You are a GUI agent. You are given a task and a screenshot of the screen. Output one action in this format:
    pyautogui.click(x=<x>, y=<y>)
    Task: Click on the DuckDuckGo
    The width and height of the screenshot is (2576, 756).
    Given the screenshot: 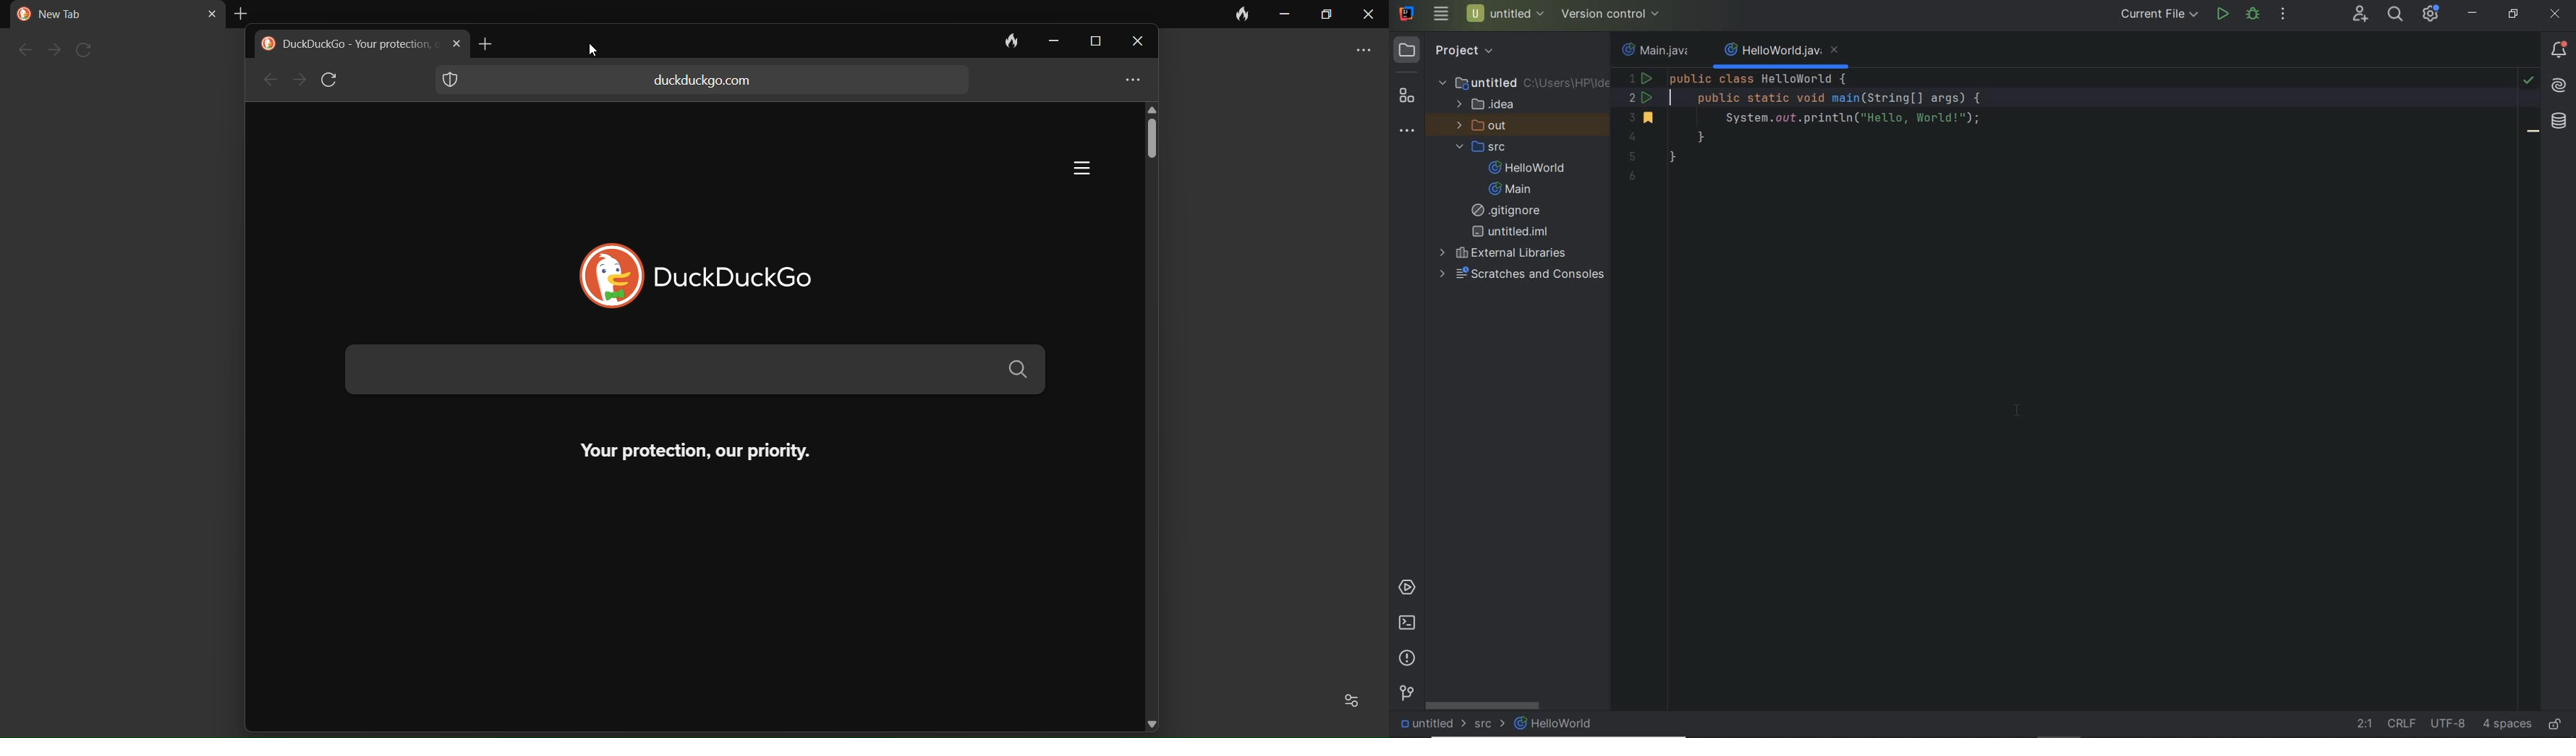 What is the action you would take?
    pyautogui.click(x=762, y=276)
    